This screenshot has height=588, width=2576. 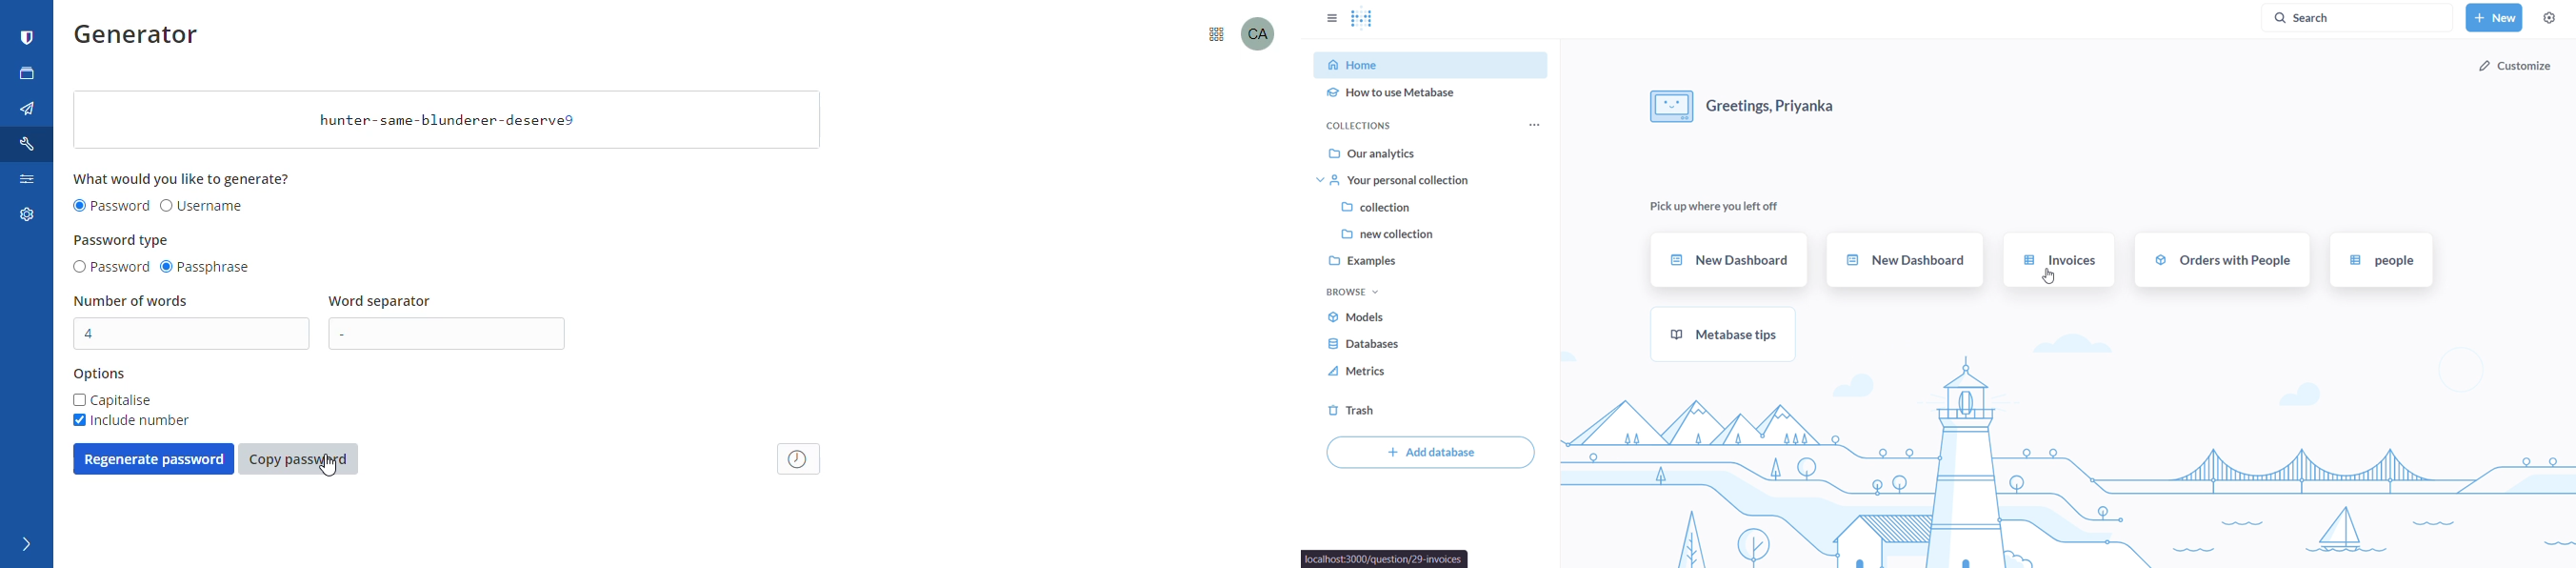 I want to click on metrics, so click(x=1357, y=370).